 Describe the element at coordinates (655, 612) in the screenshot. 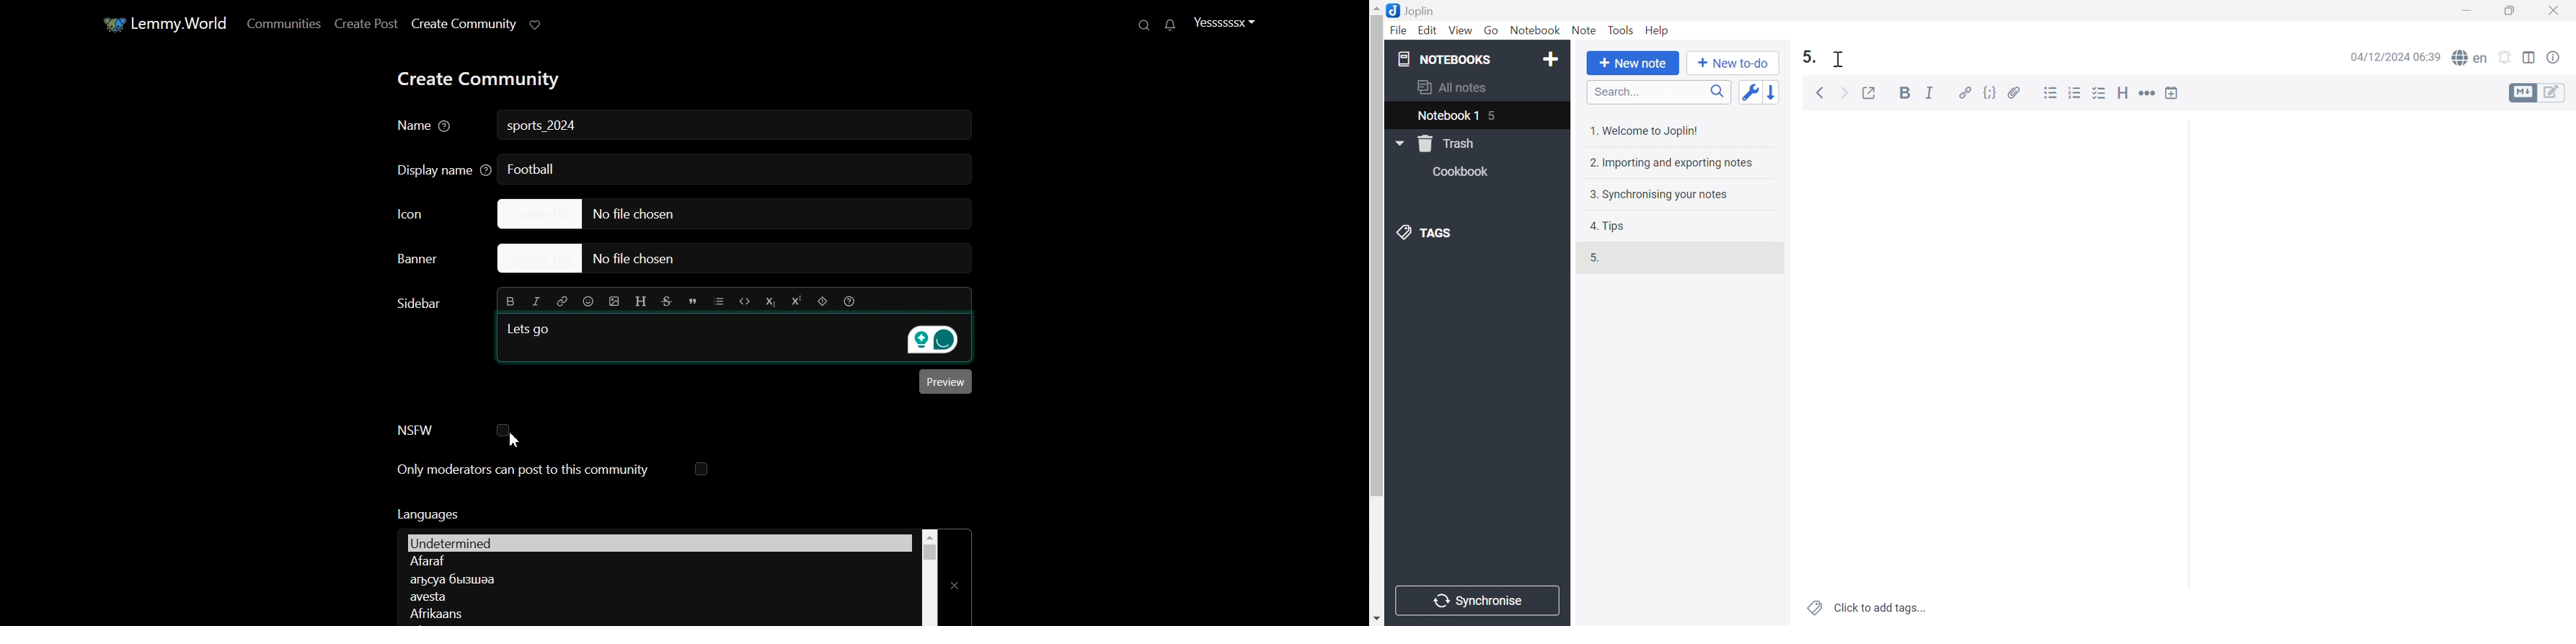

I see `Language` at that location.